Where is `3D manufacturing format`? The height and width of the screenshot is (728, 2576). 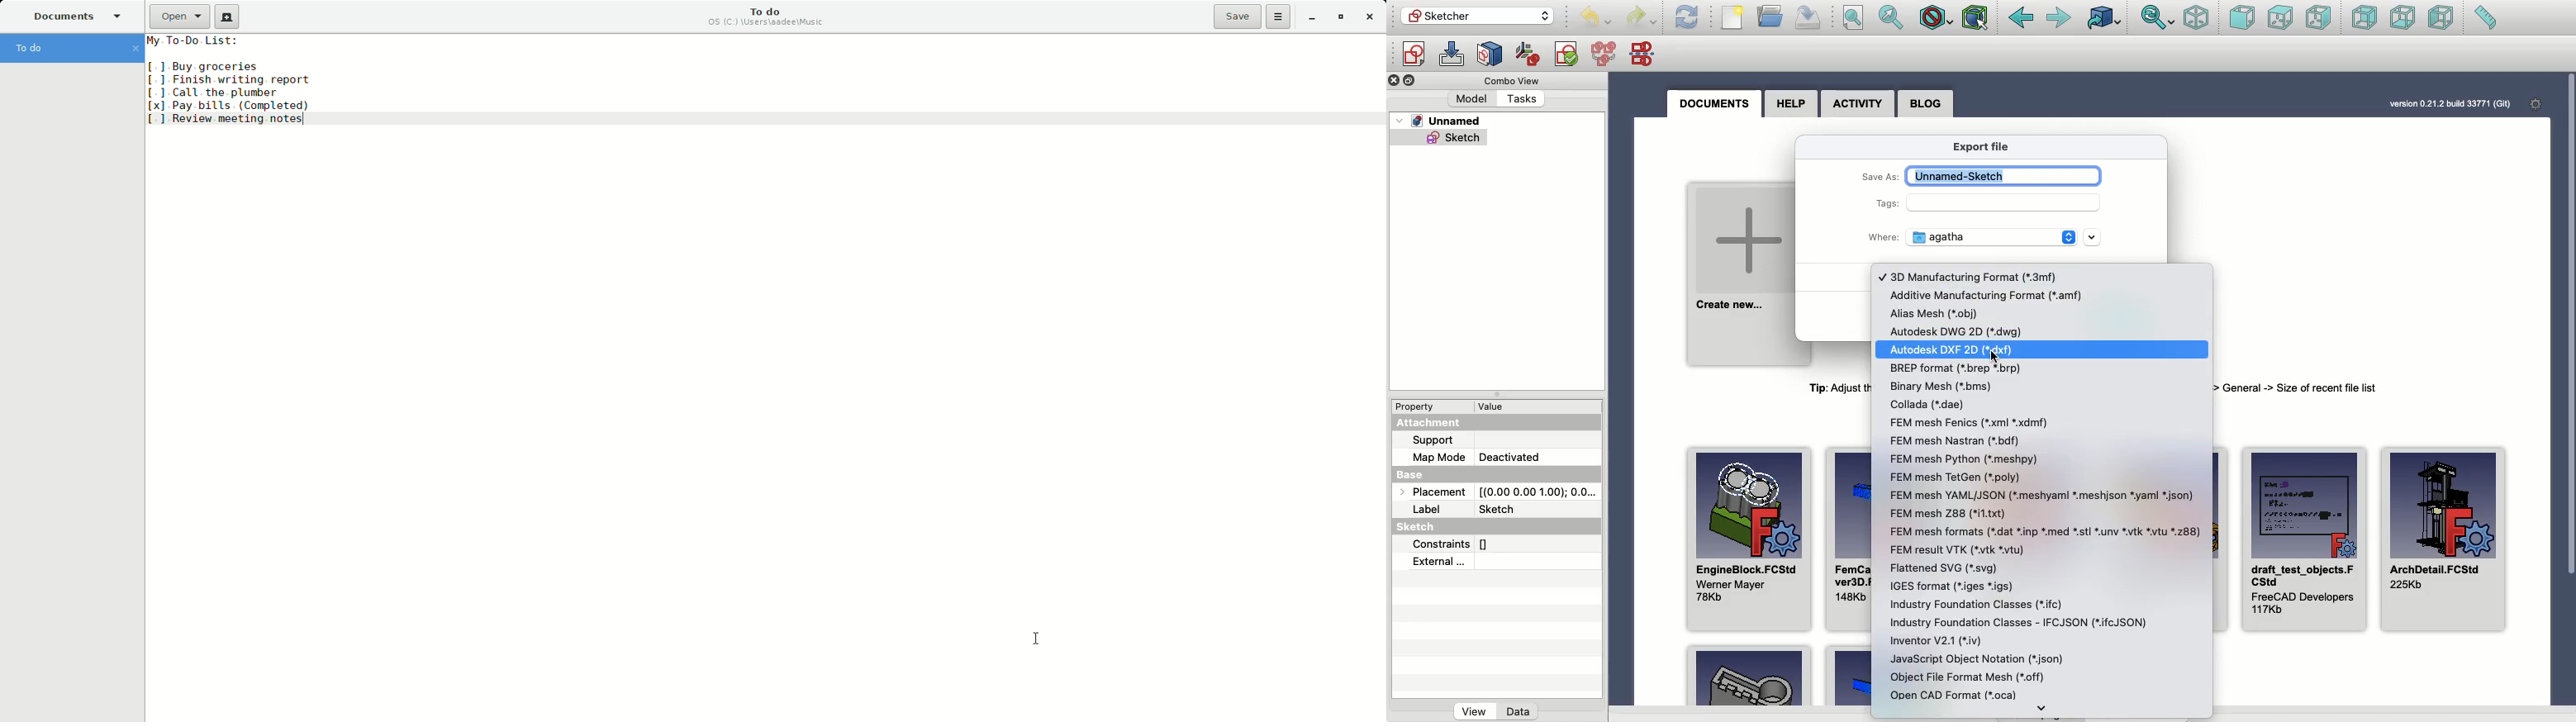
3D manufacturing format is located at coordinates (1968, 278).